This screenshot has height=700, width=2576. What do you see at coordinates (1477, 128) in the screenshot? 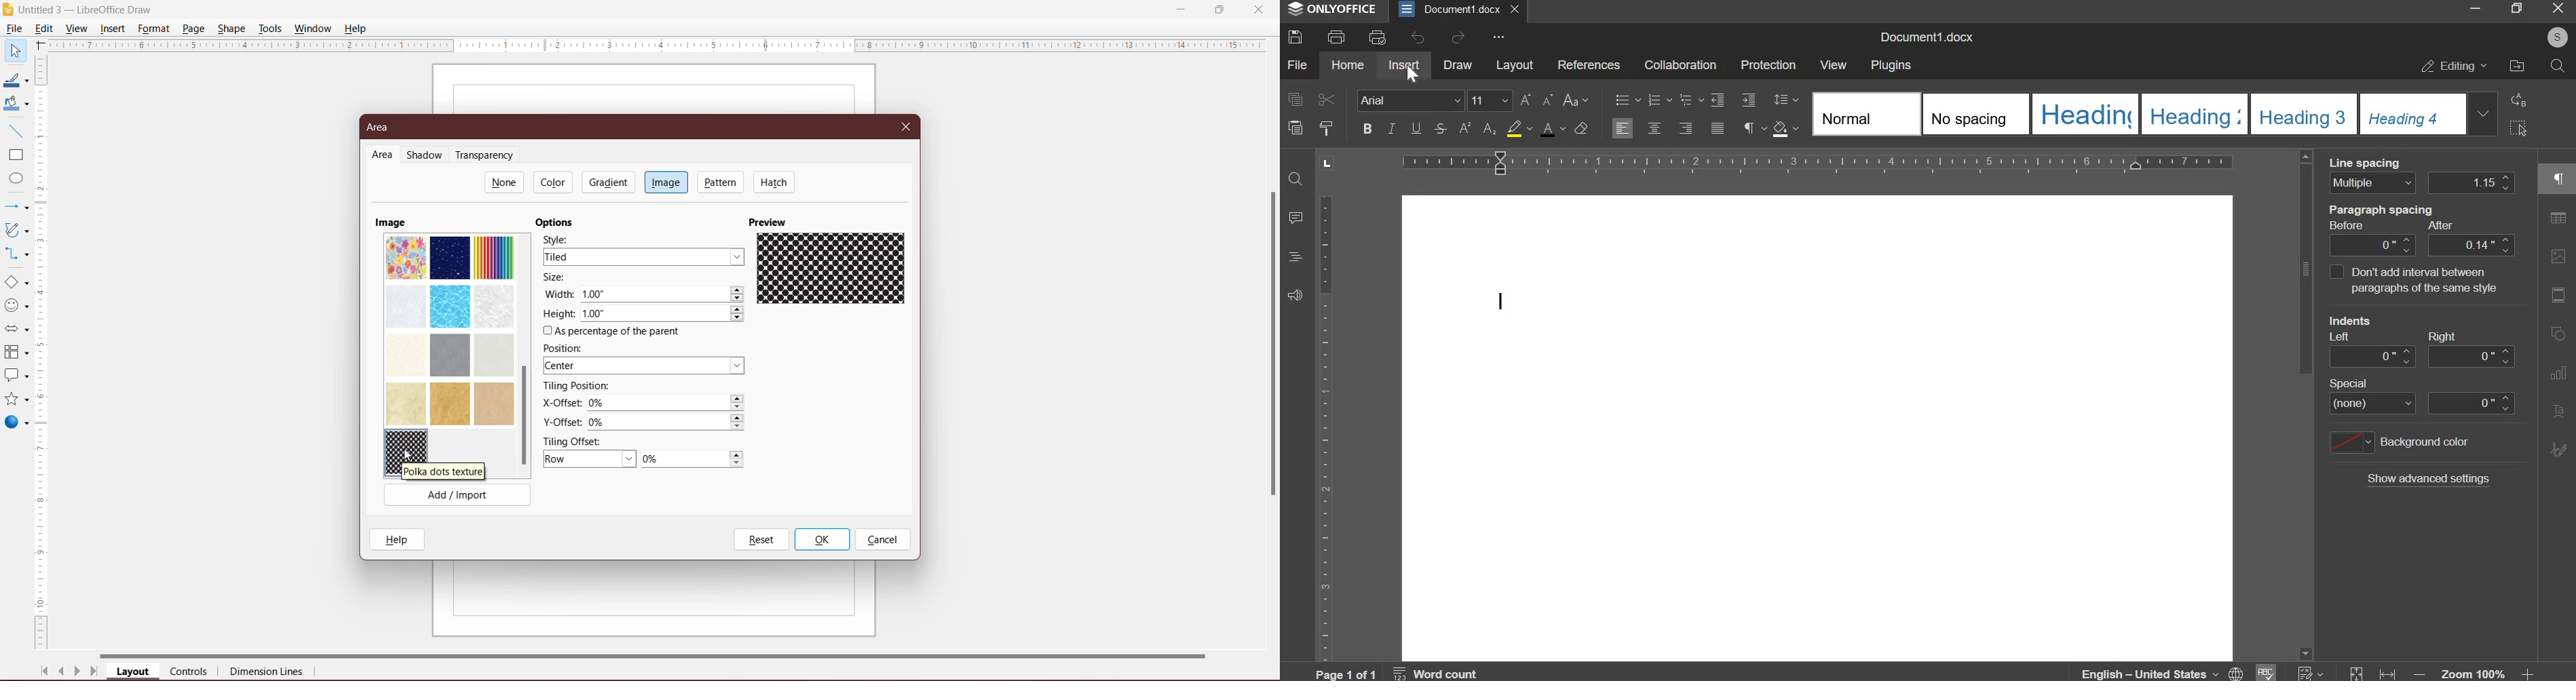
I see `subscript & superscript` at bounding box center [1477, 128].